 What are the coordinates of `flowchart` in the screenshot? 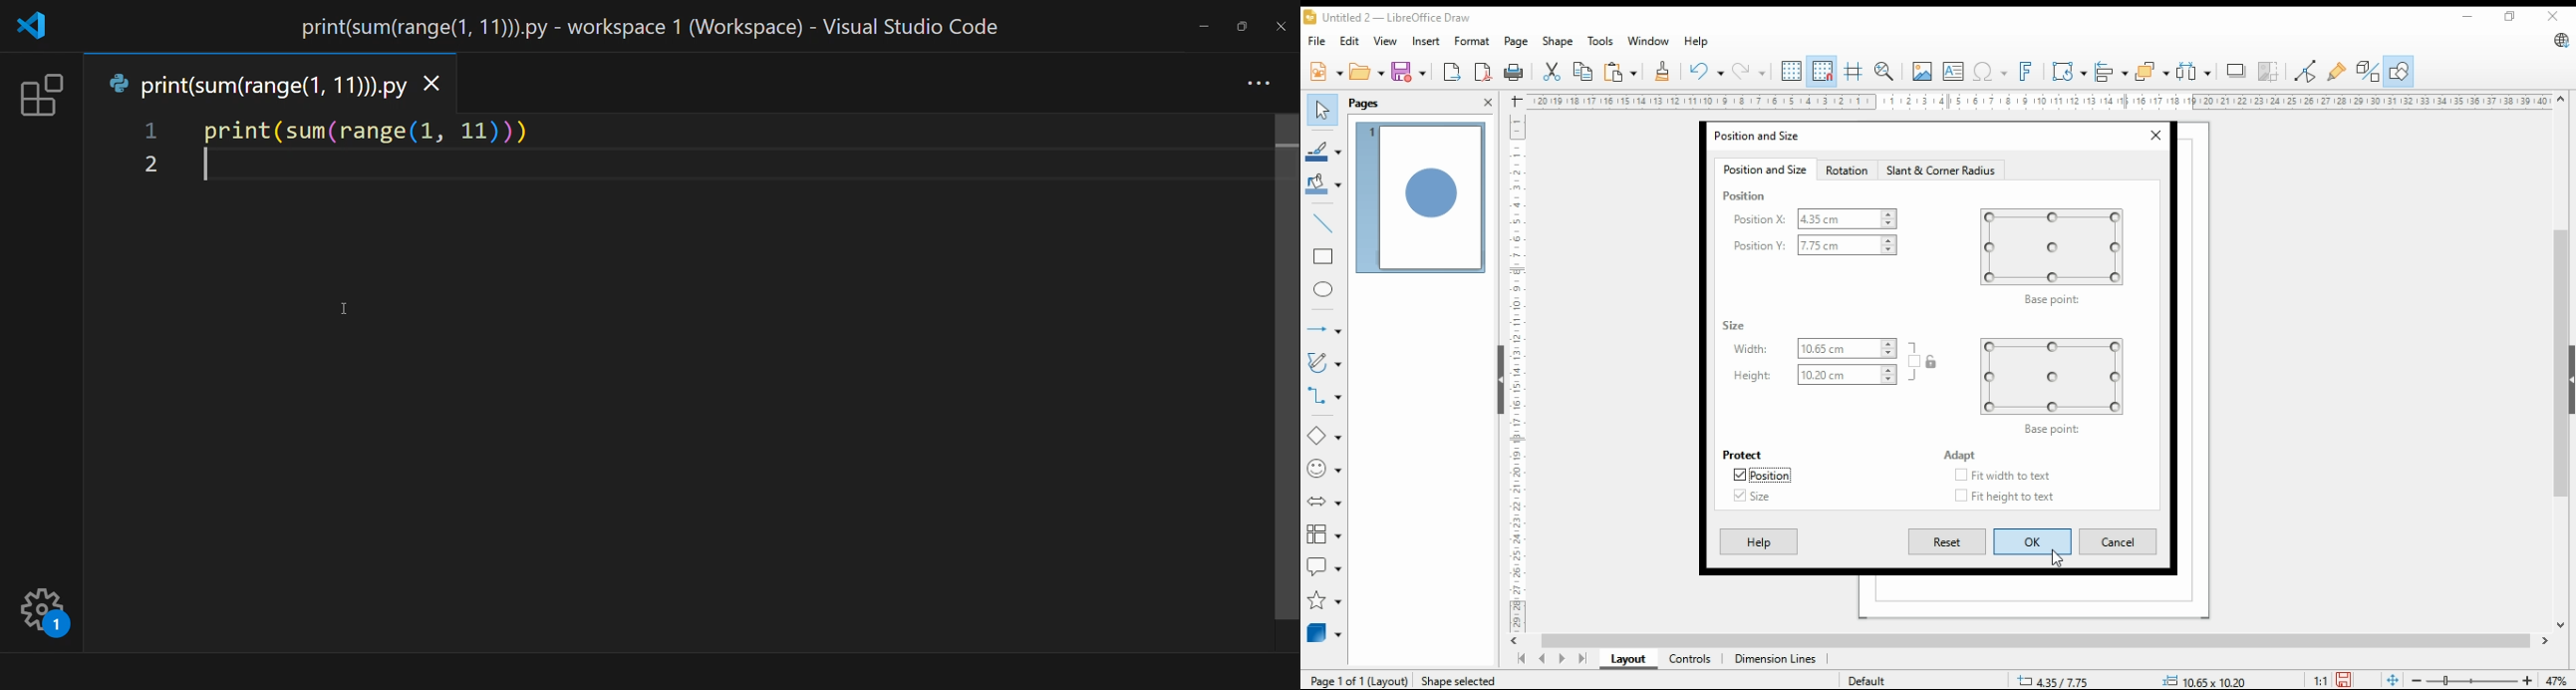 It's located at (1323, 534).